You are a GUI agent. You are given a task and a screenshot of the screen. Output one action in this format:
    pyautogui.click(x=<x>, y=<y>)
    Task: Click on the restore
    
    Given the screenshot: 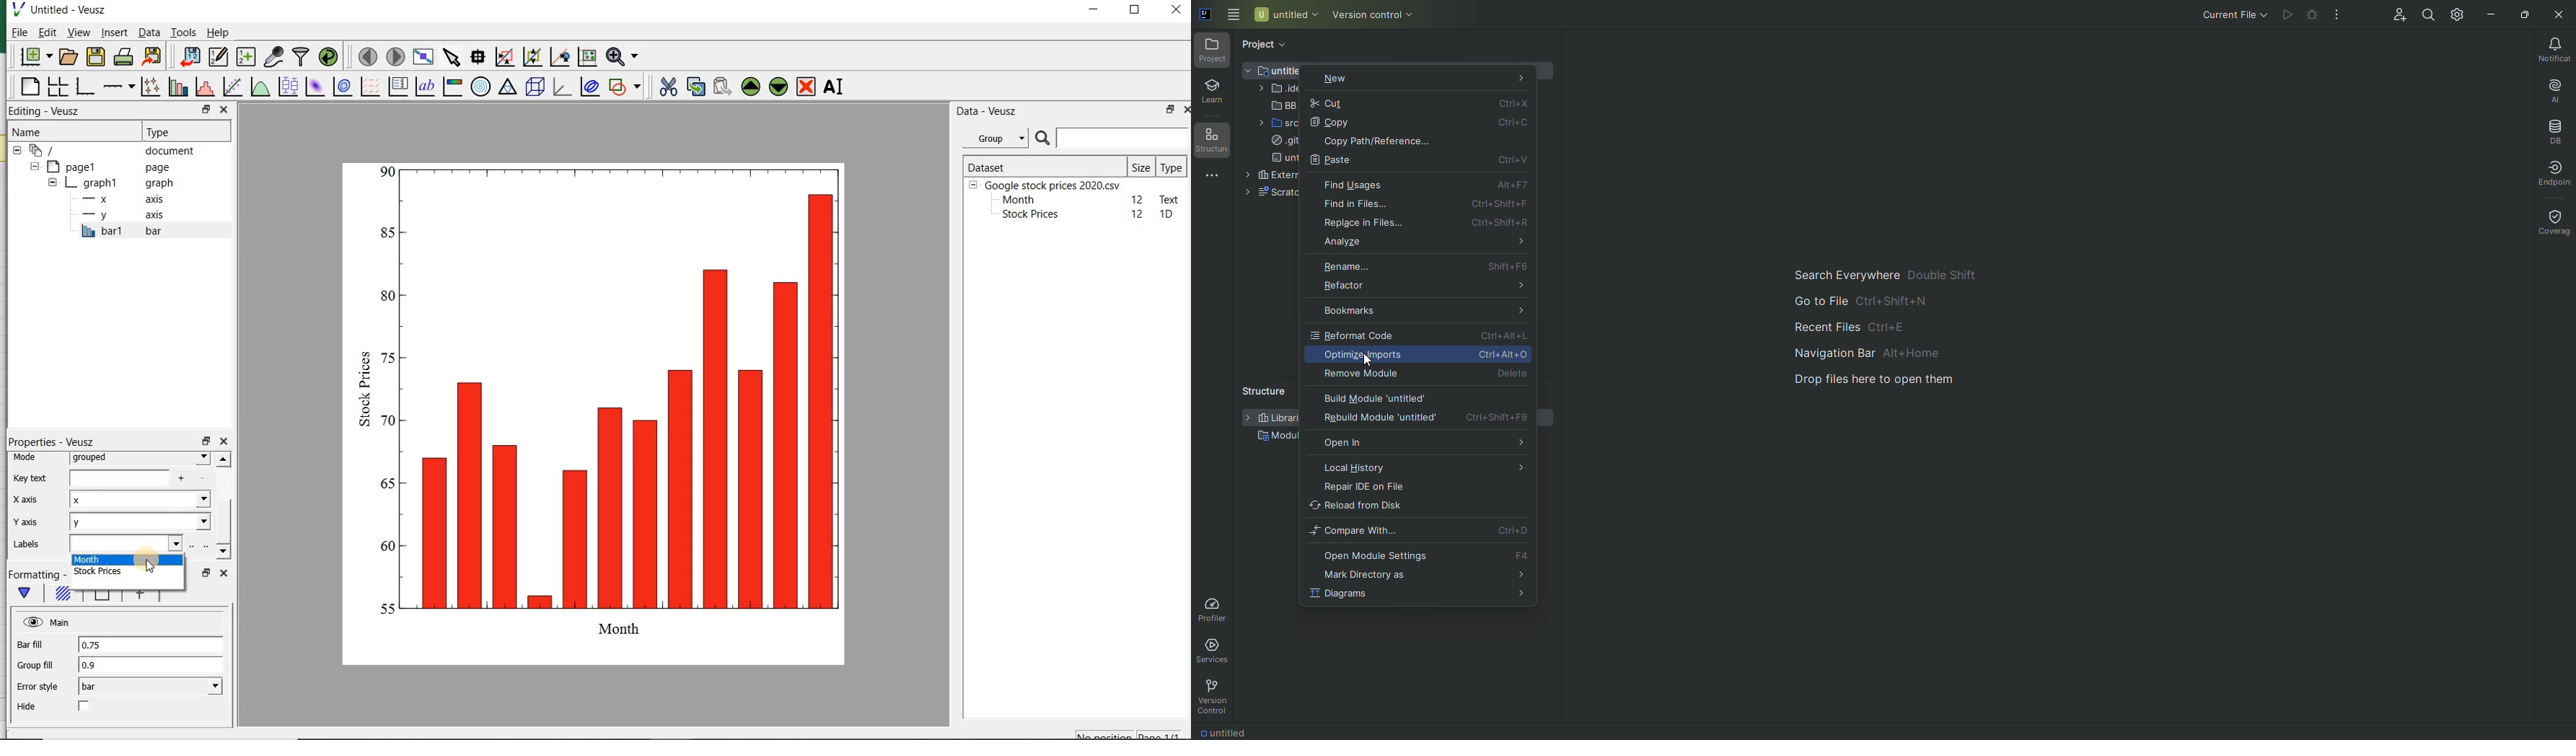 What is the action you would take?
    pyautogui.click(x=206, y=110)
    